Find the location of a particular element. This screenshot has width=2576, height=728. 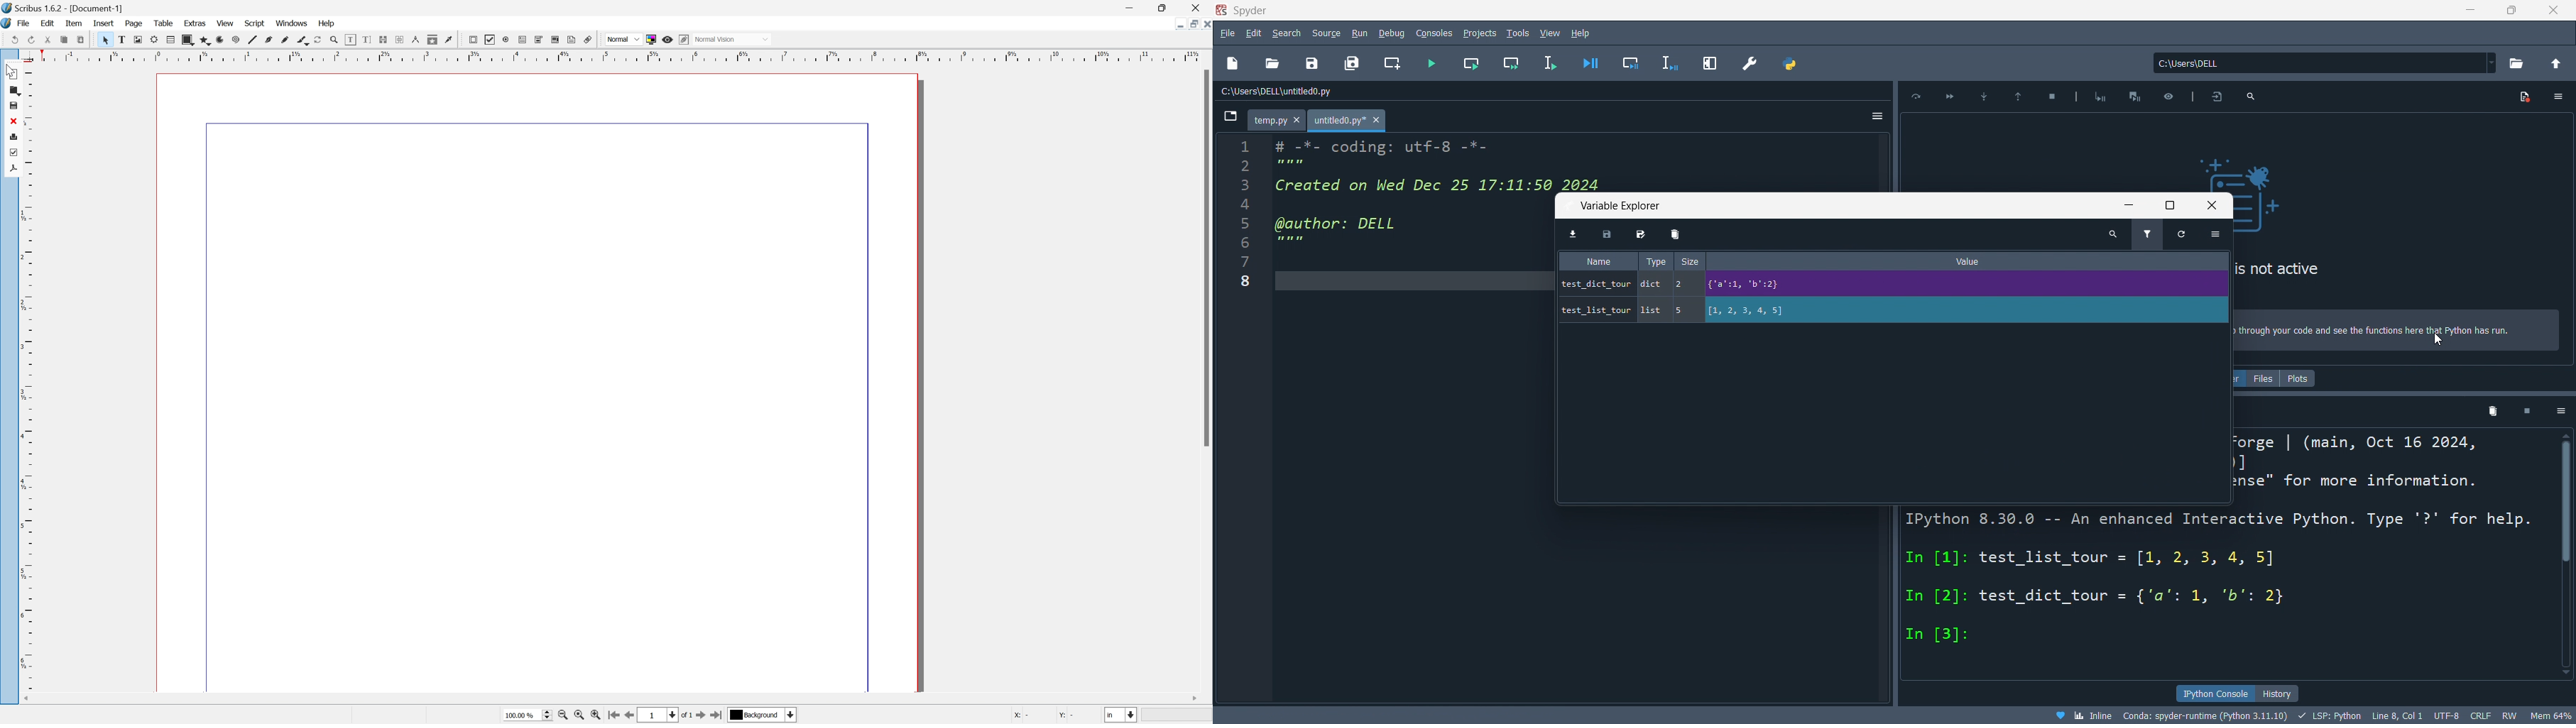

history is located at coordinates (2279, 692).